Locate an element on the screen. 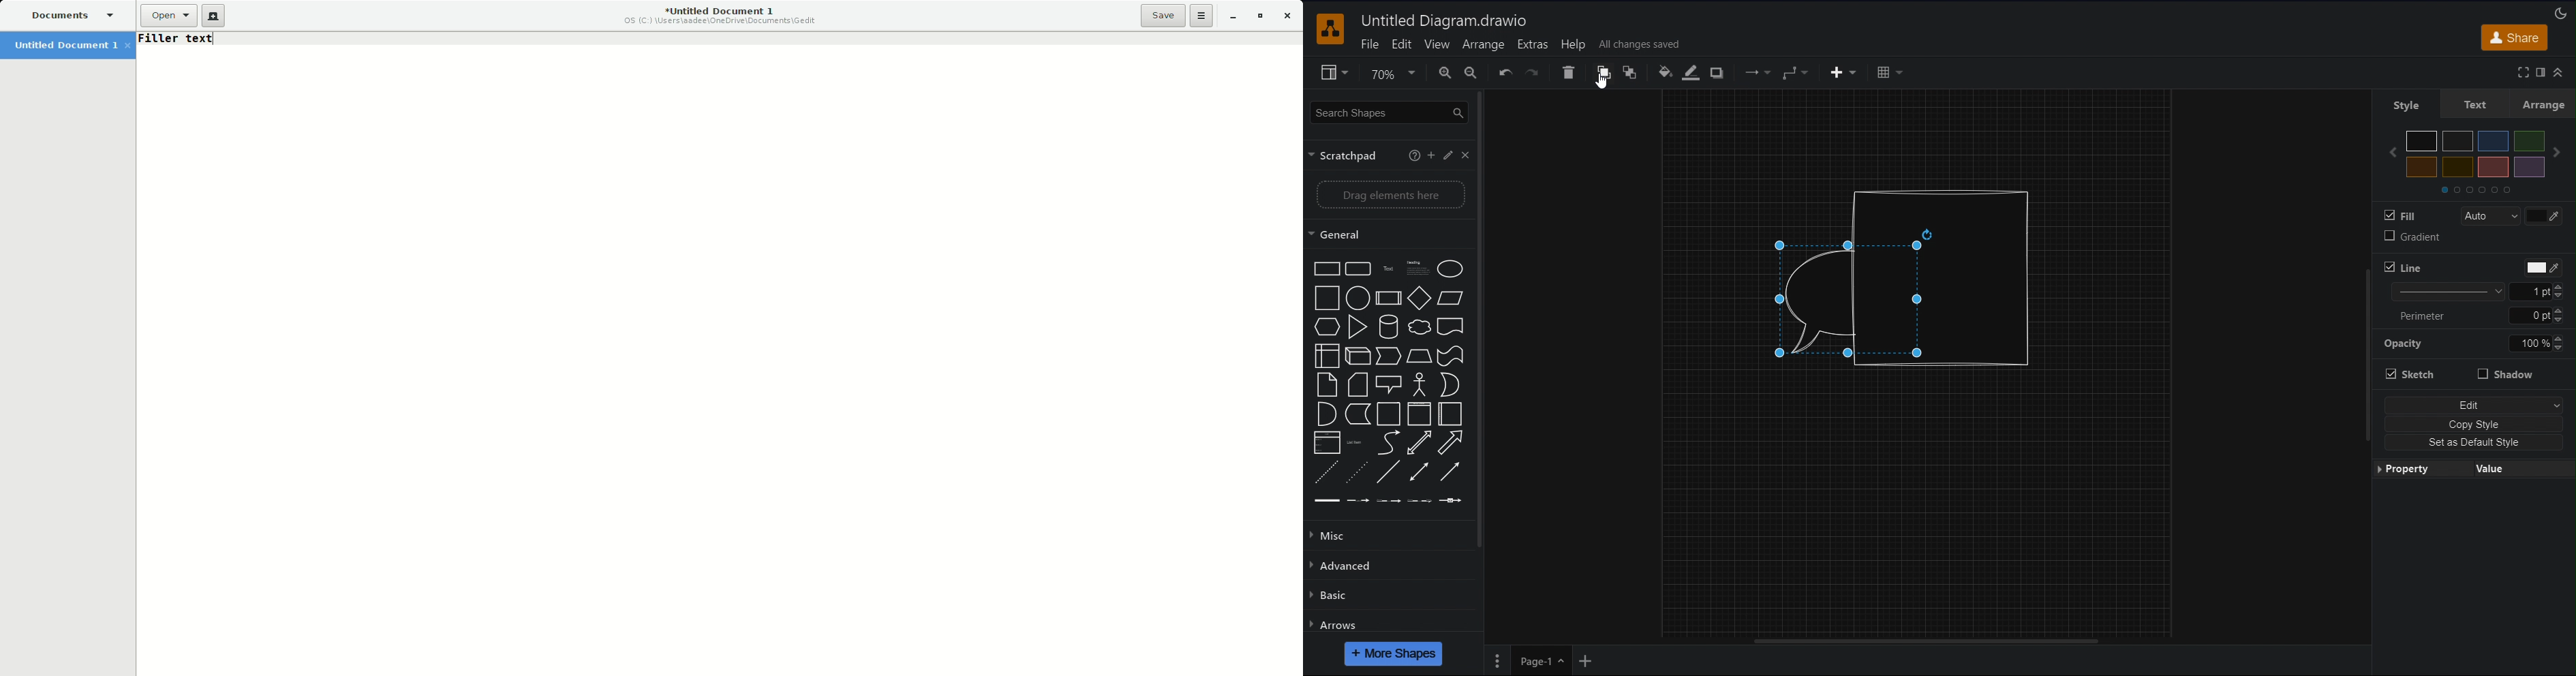  Format is located at coordinates (2541, 72).